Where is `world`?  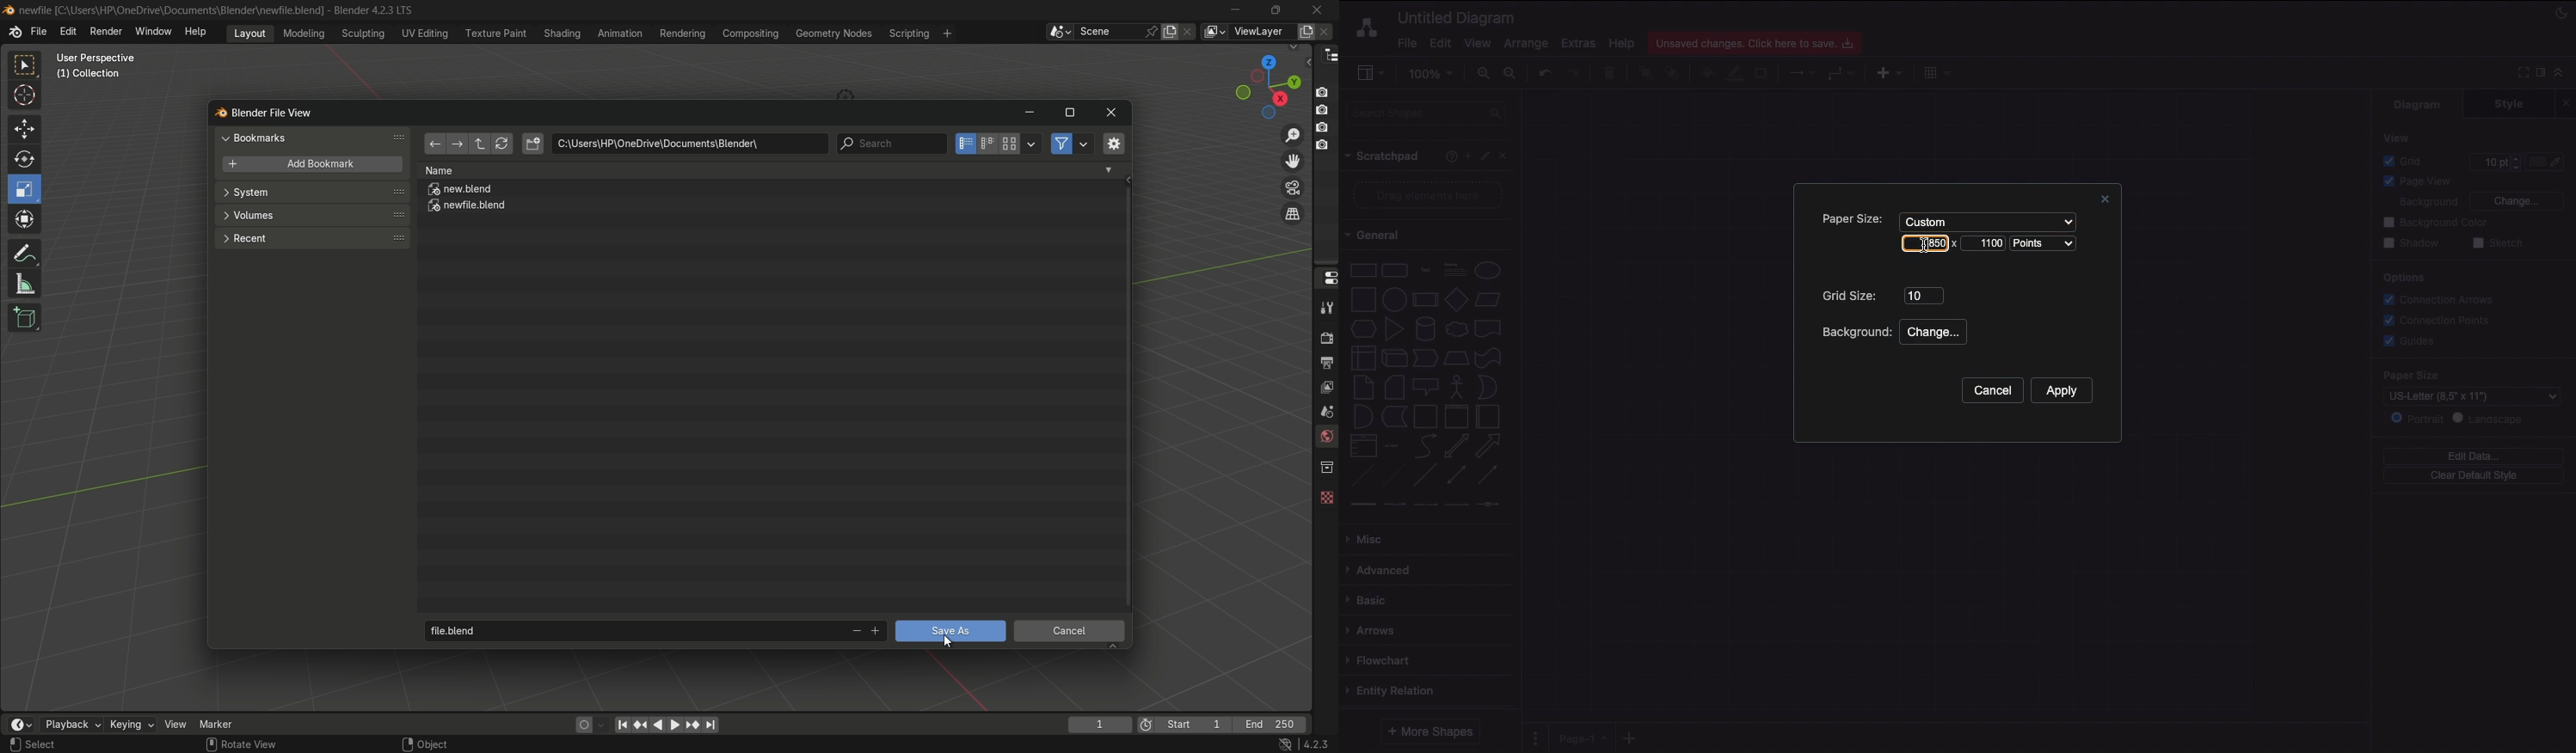
world is located at coordinates (1326, 438).